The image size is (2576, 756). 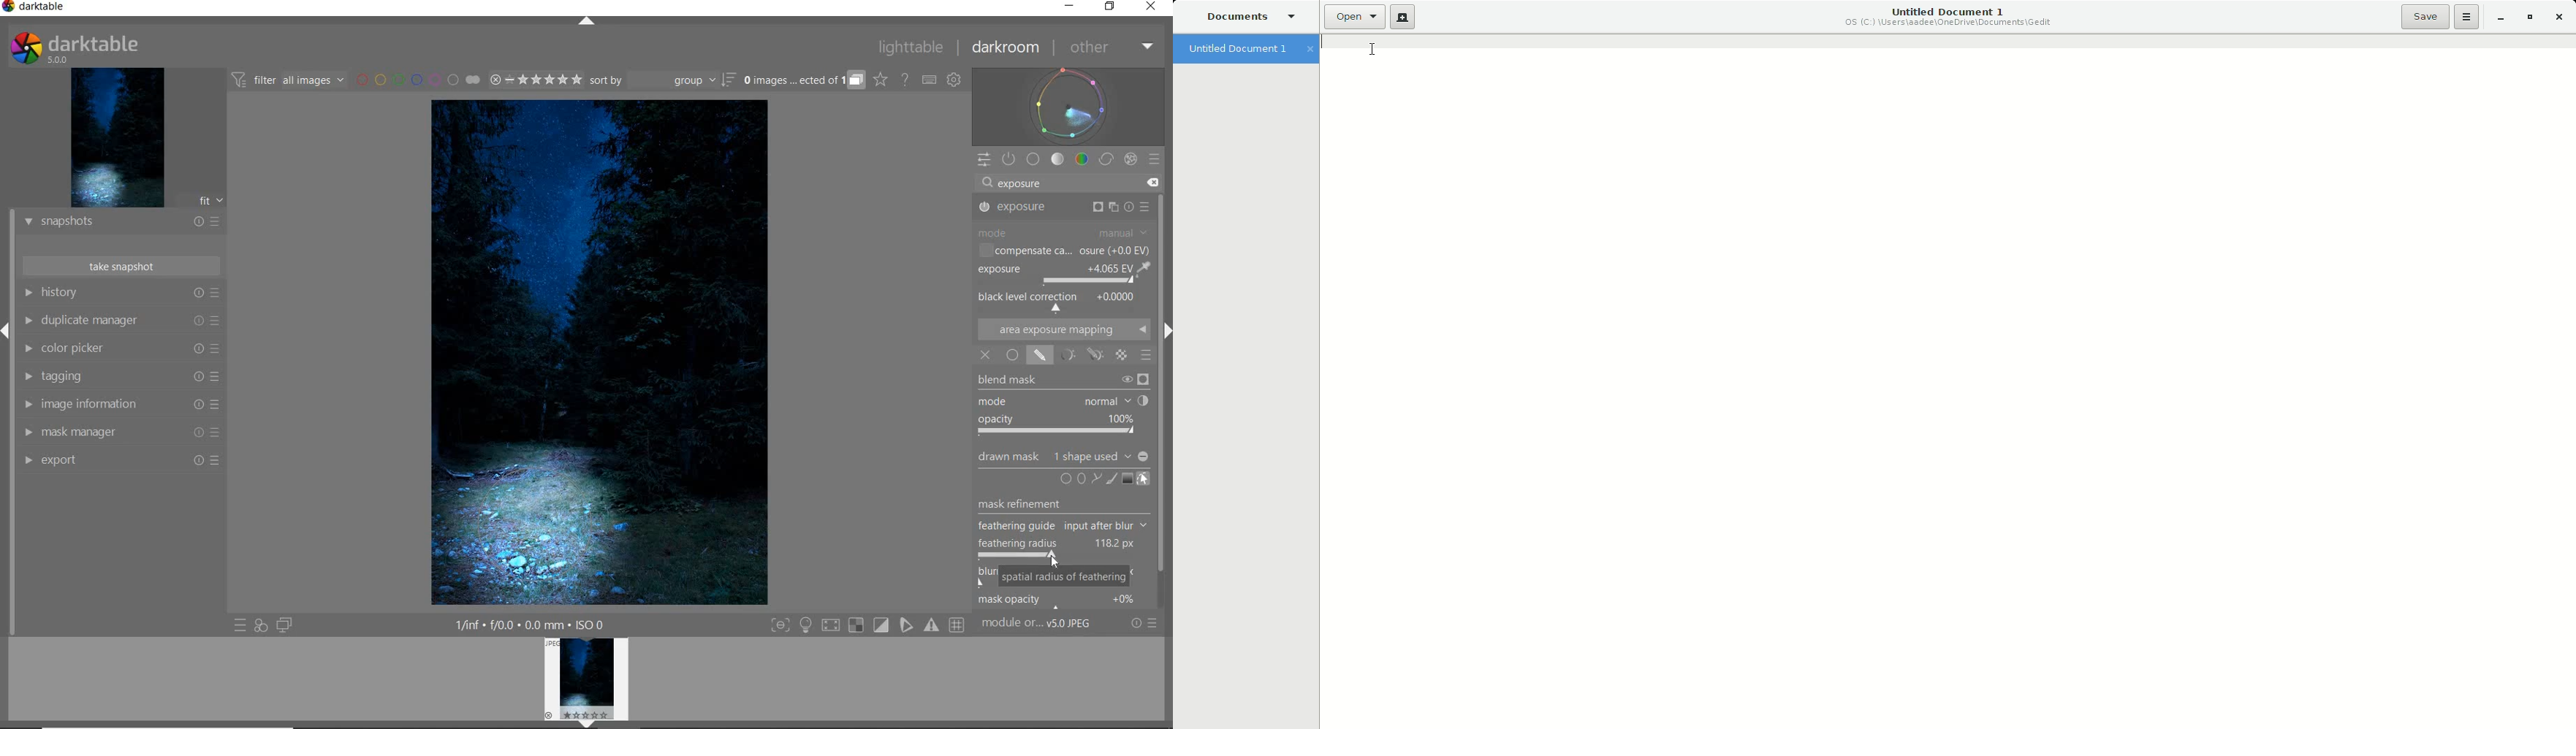 I want to click on ADD GRADIENT, so click(x=1129, y=478).